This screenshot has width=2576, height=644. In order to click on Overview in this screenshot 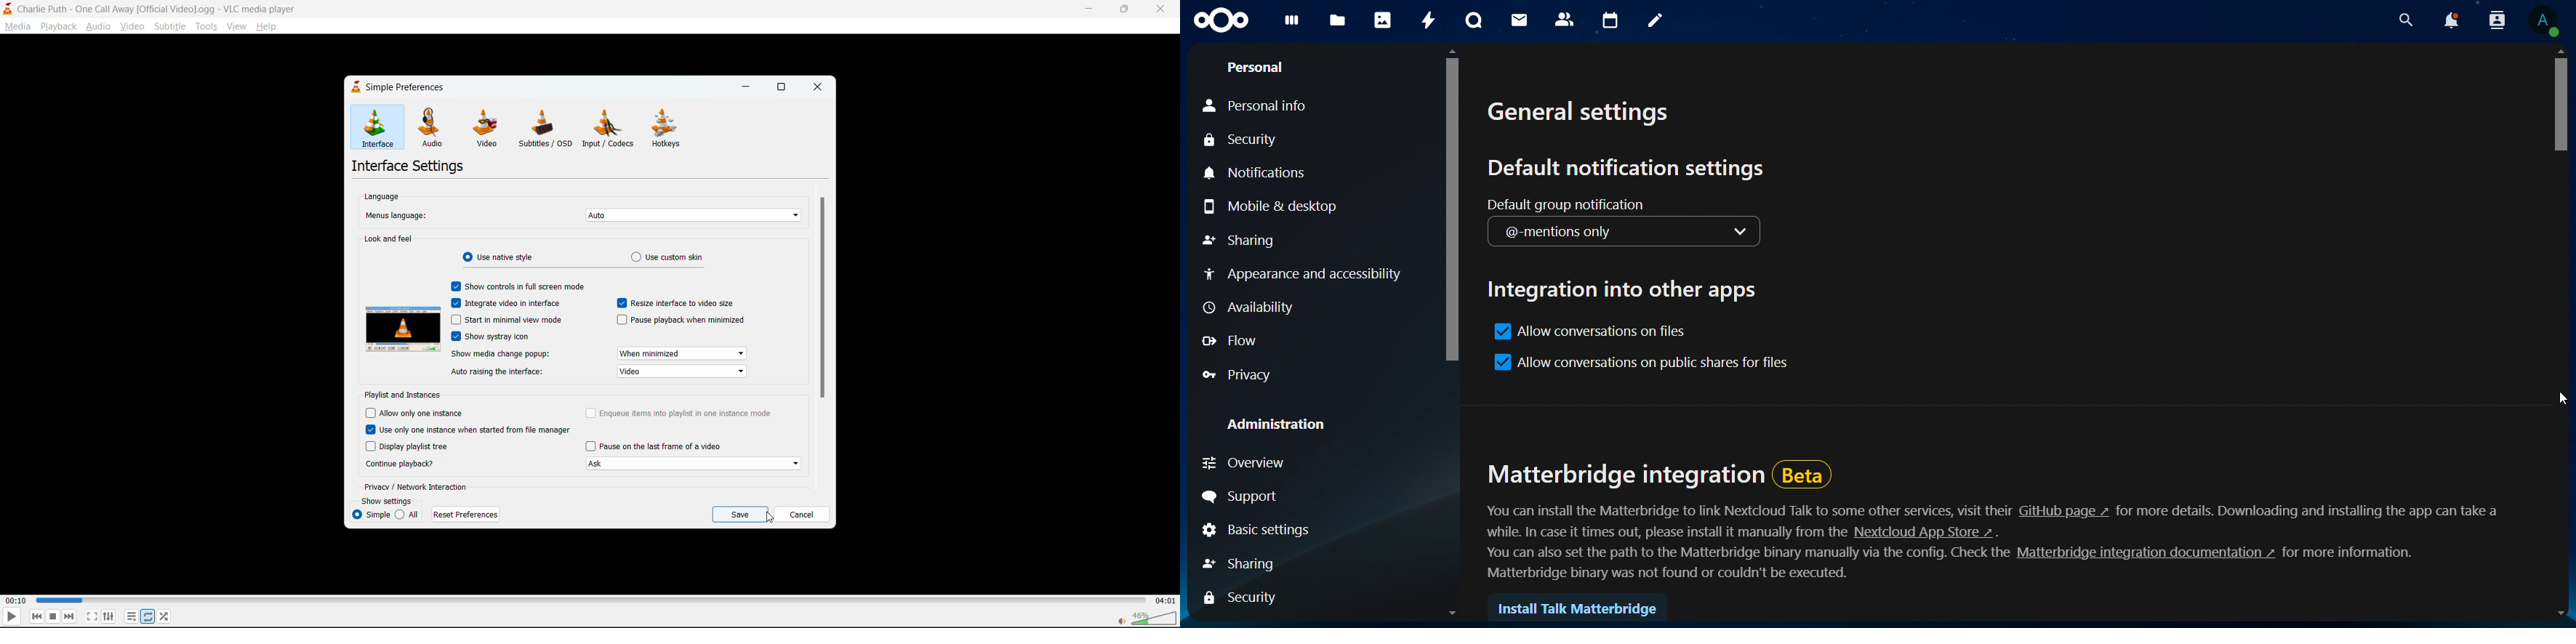, I will do `click(1313, 463)`.